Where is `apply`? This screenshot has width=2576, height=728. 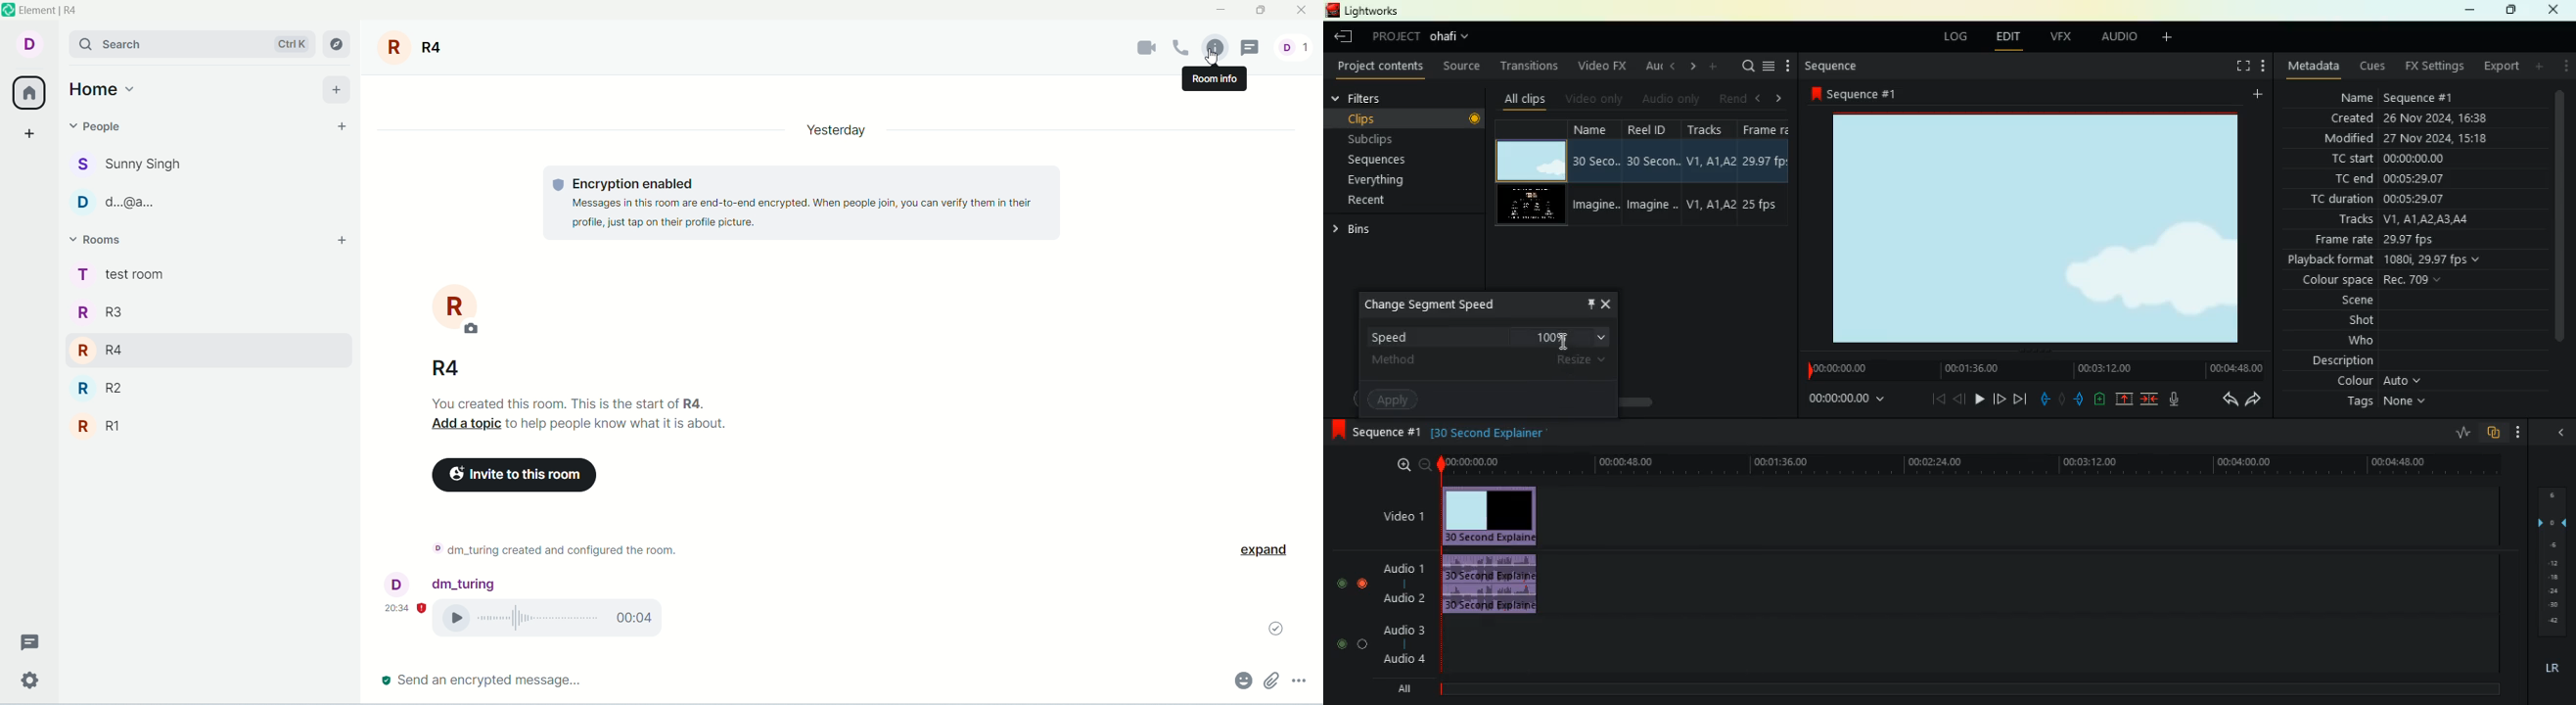 apply is located at coordinates (1398, 401).